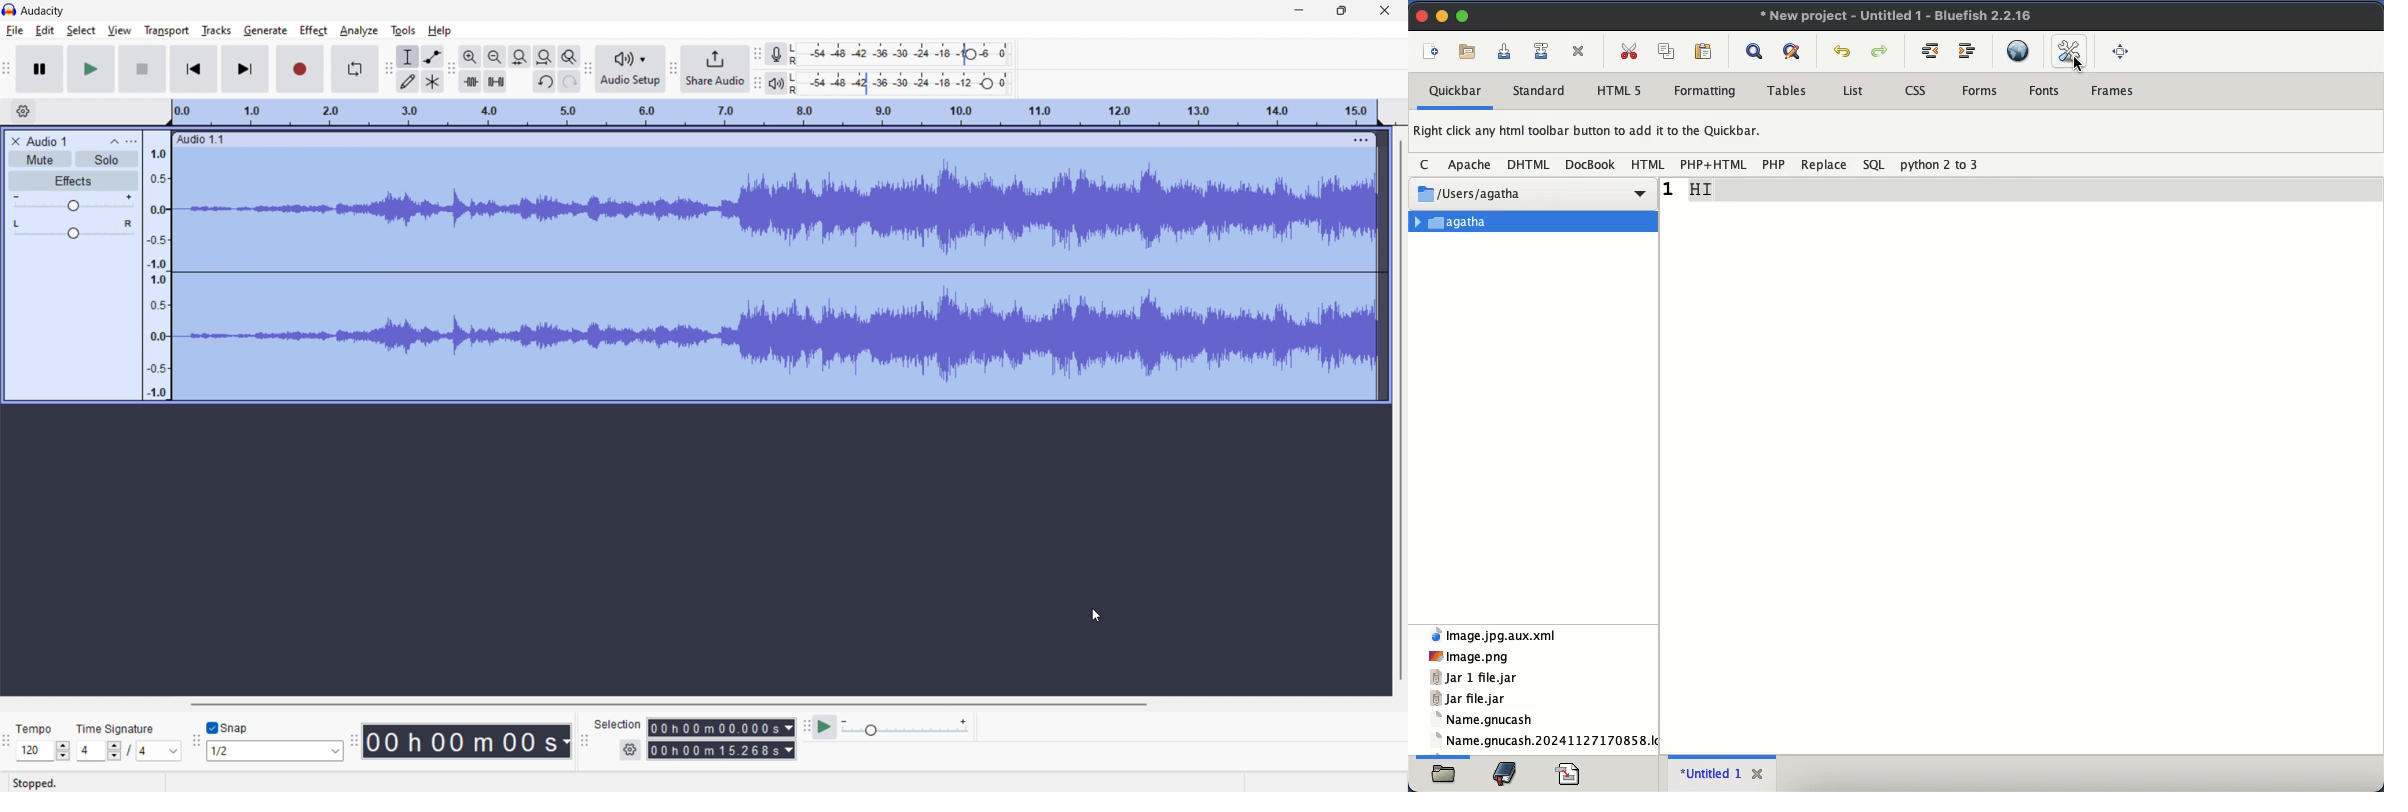 This screenshot has height=812, width=2408. I want to click on delete audio, so click(15, 142).